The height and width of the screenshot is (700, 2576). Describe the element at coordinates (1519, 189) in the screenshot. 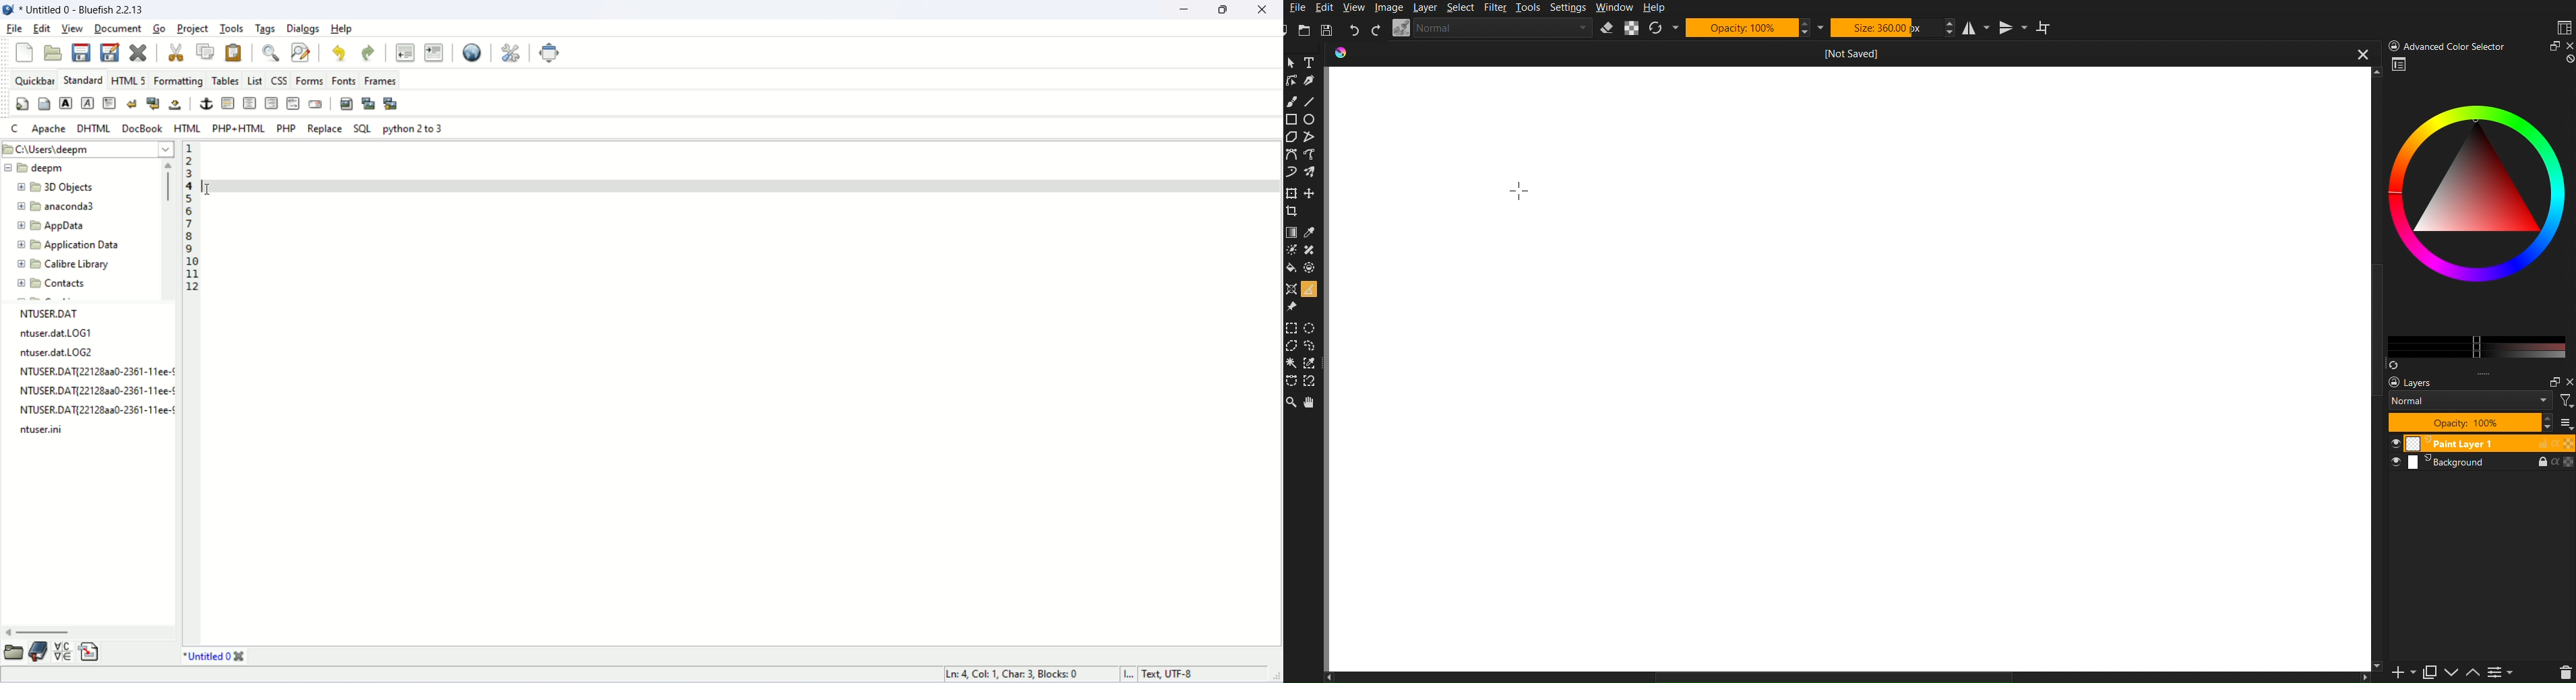

I see `Cursor` at that location.